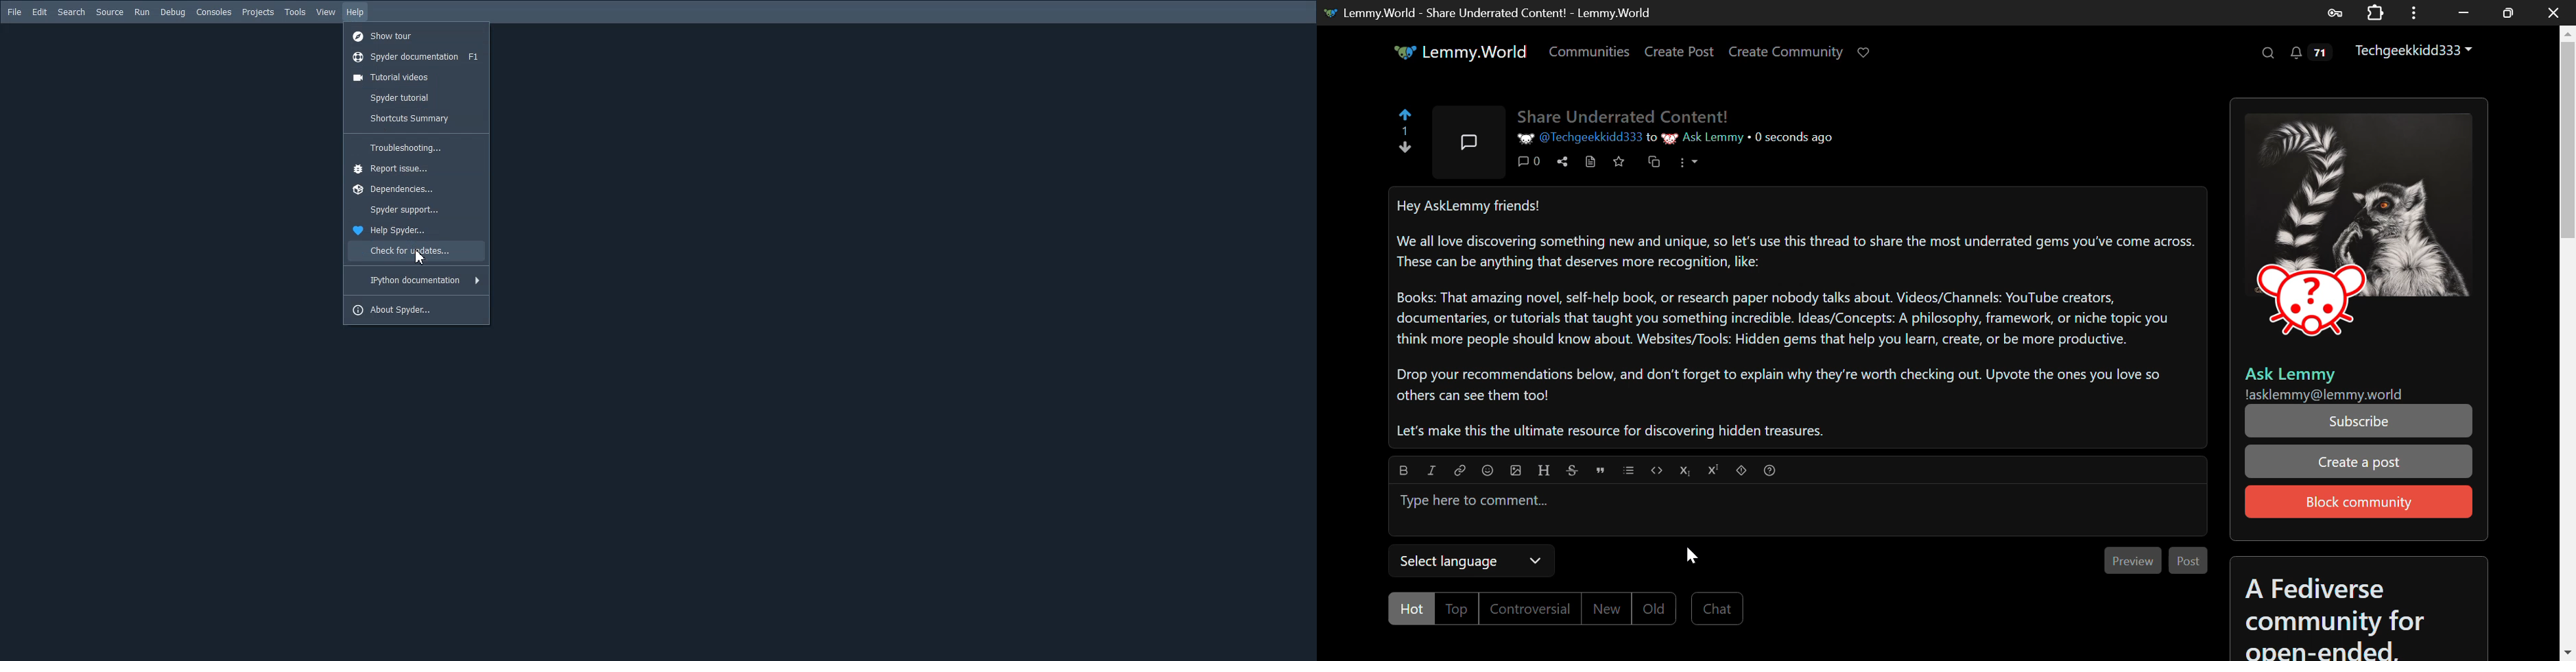  I want to click on Post Body, so click(1798, 317).